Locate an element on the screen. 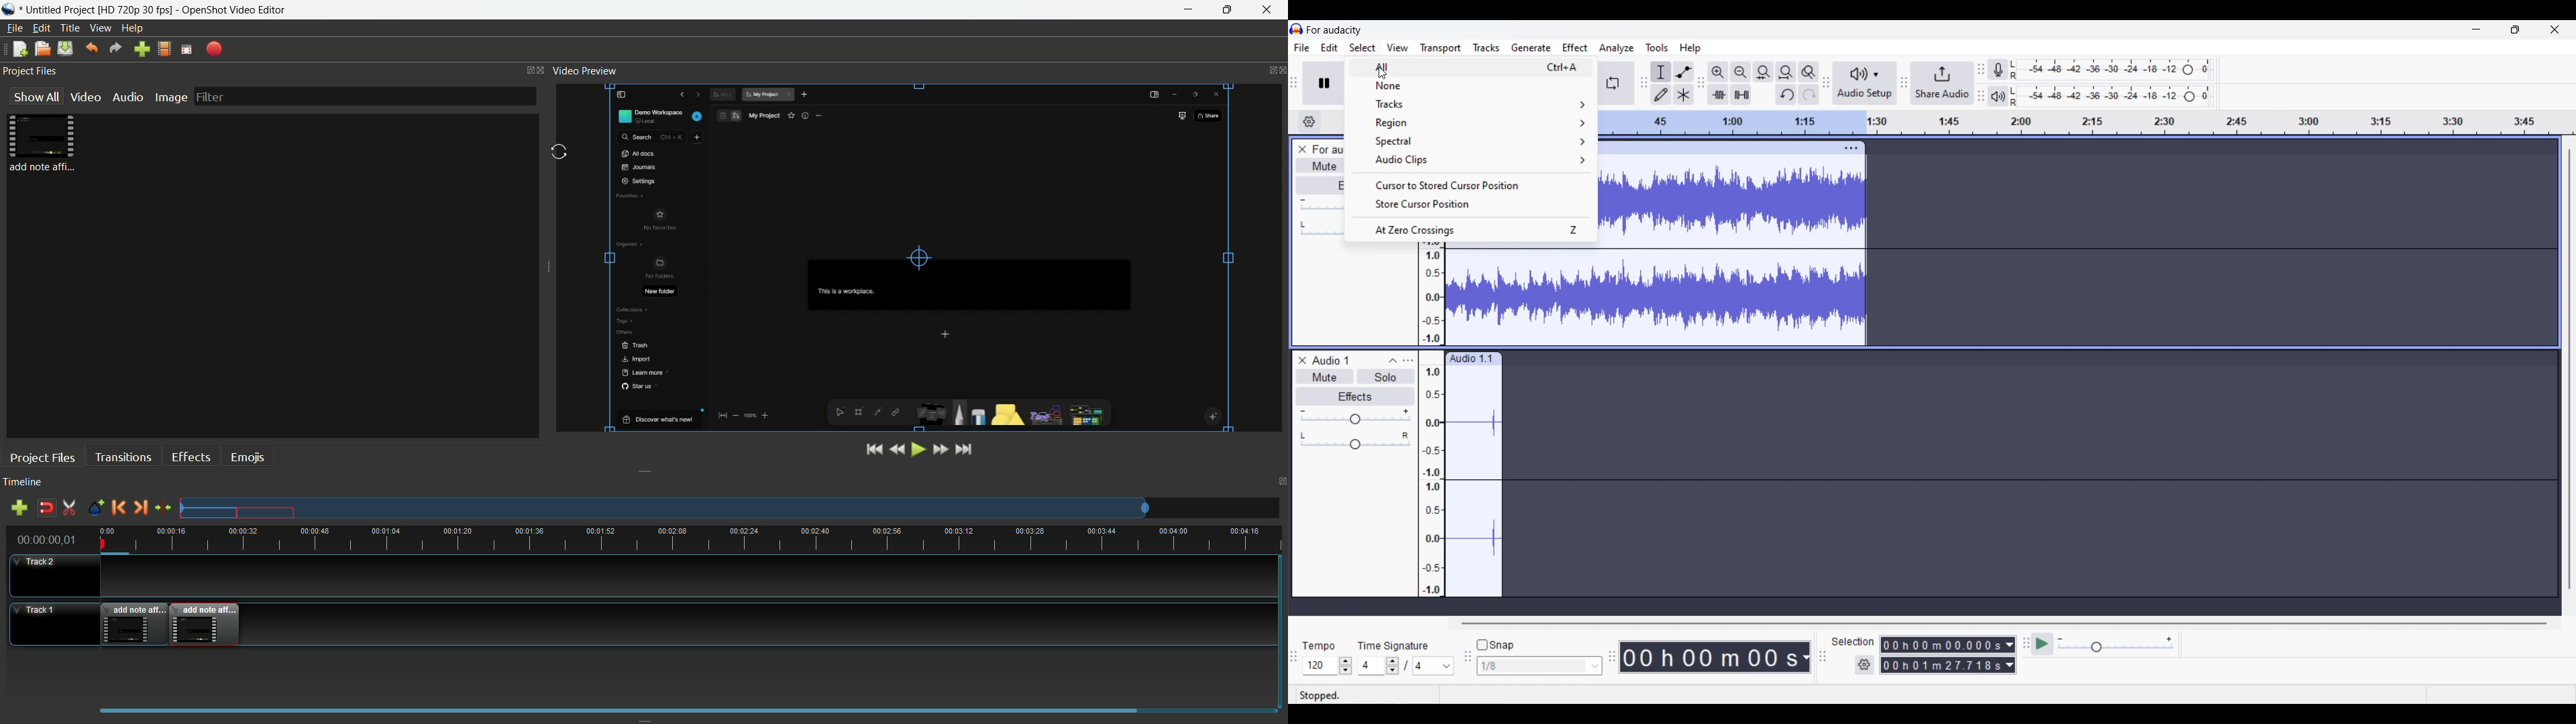  Multi tool is located at coordinates (1683, 95).